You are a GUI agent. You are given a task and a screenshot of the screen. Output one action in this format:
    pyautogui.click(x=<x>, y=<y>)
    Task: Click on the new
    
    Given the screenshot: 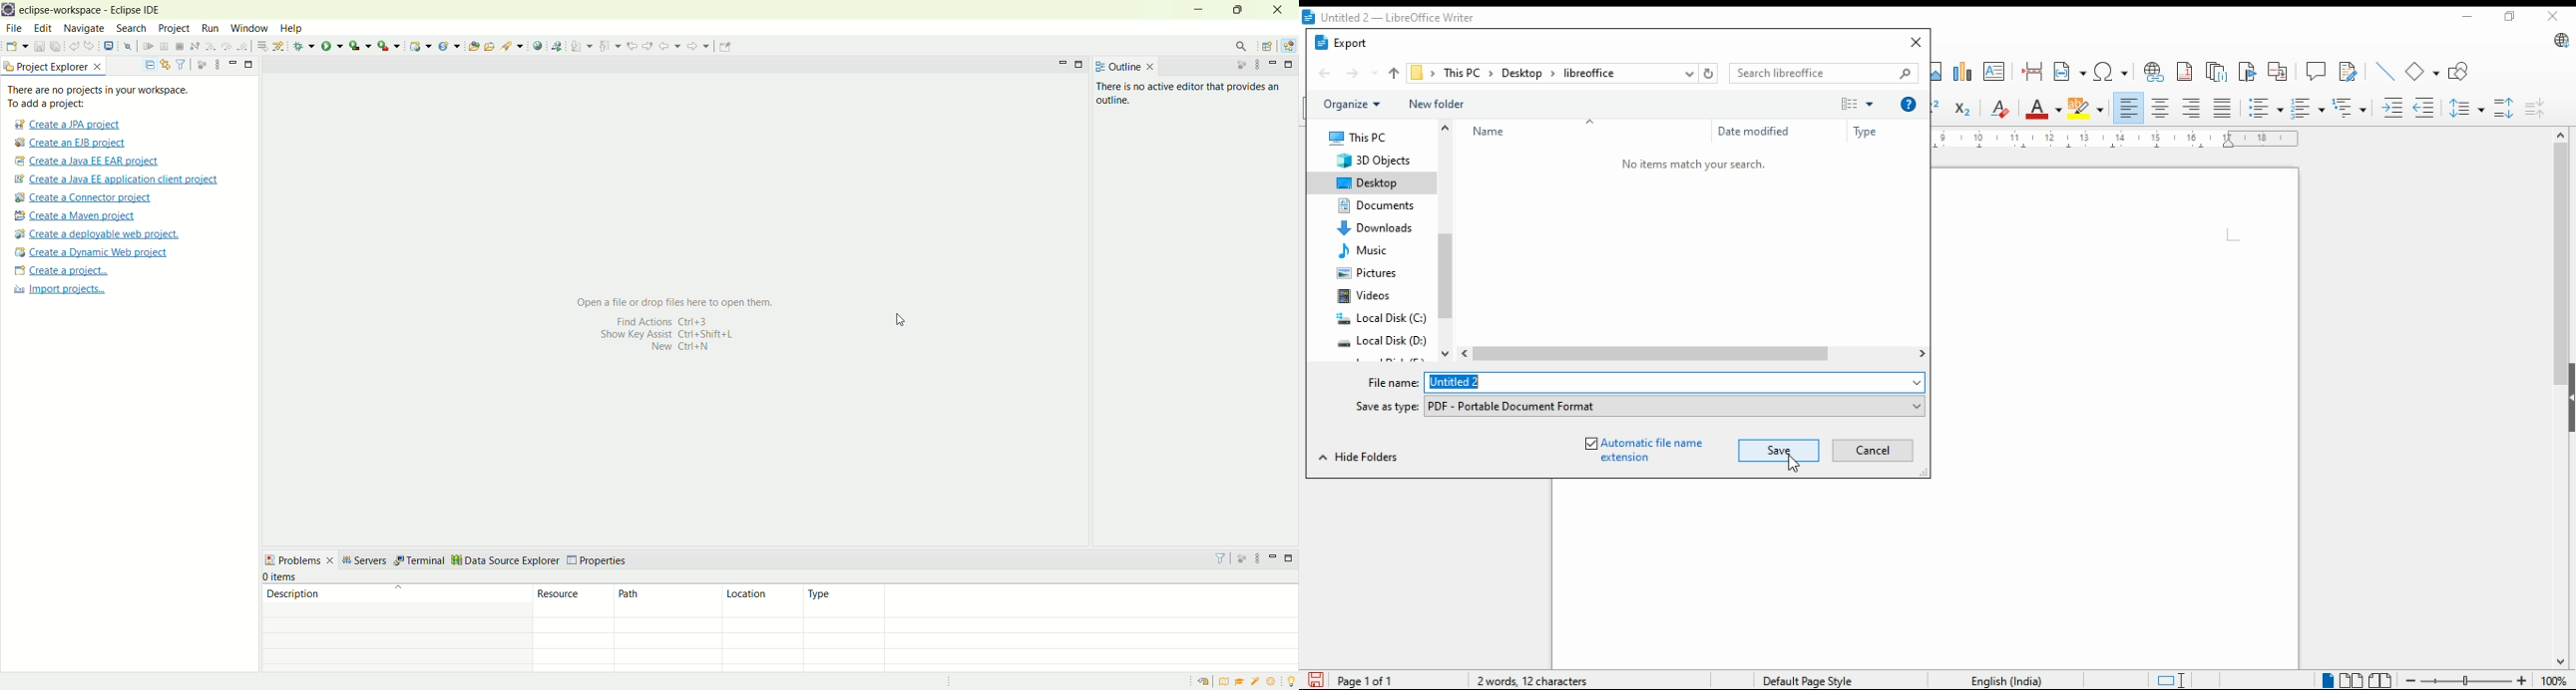 What is the action you would take?
    pyautogui.click(x=16, y=46)
    